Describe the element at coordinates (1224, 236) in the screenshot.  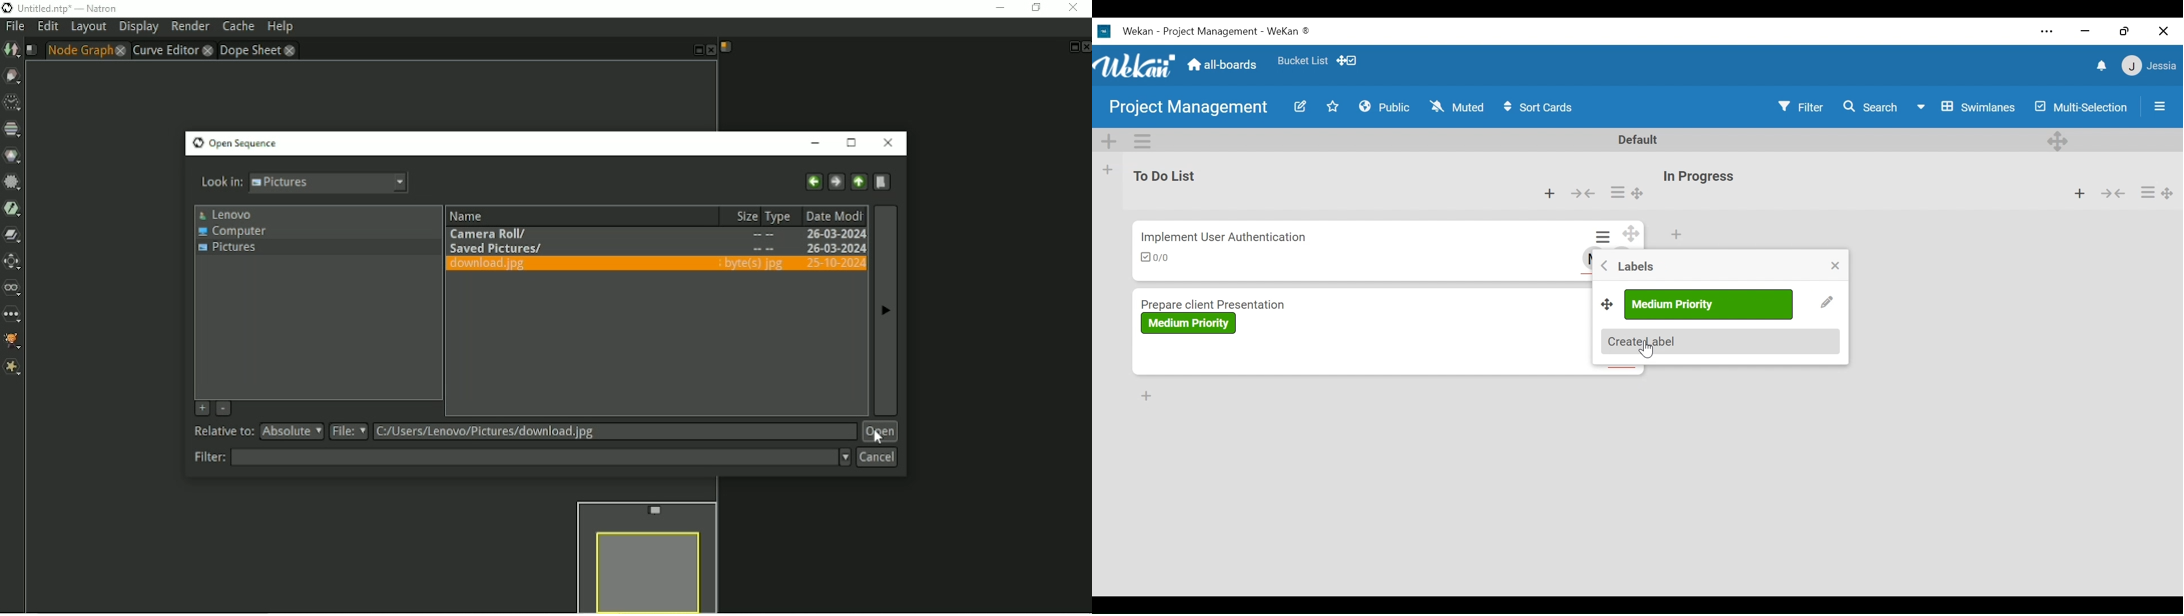
I see `Card Title` at that location.